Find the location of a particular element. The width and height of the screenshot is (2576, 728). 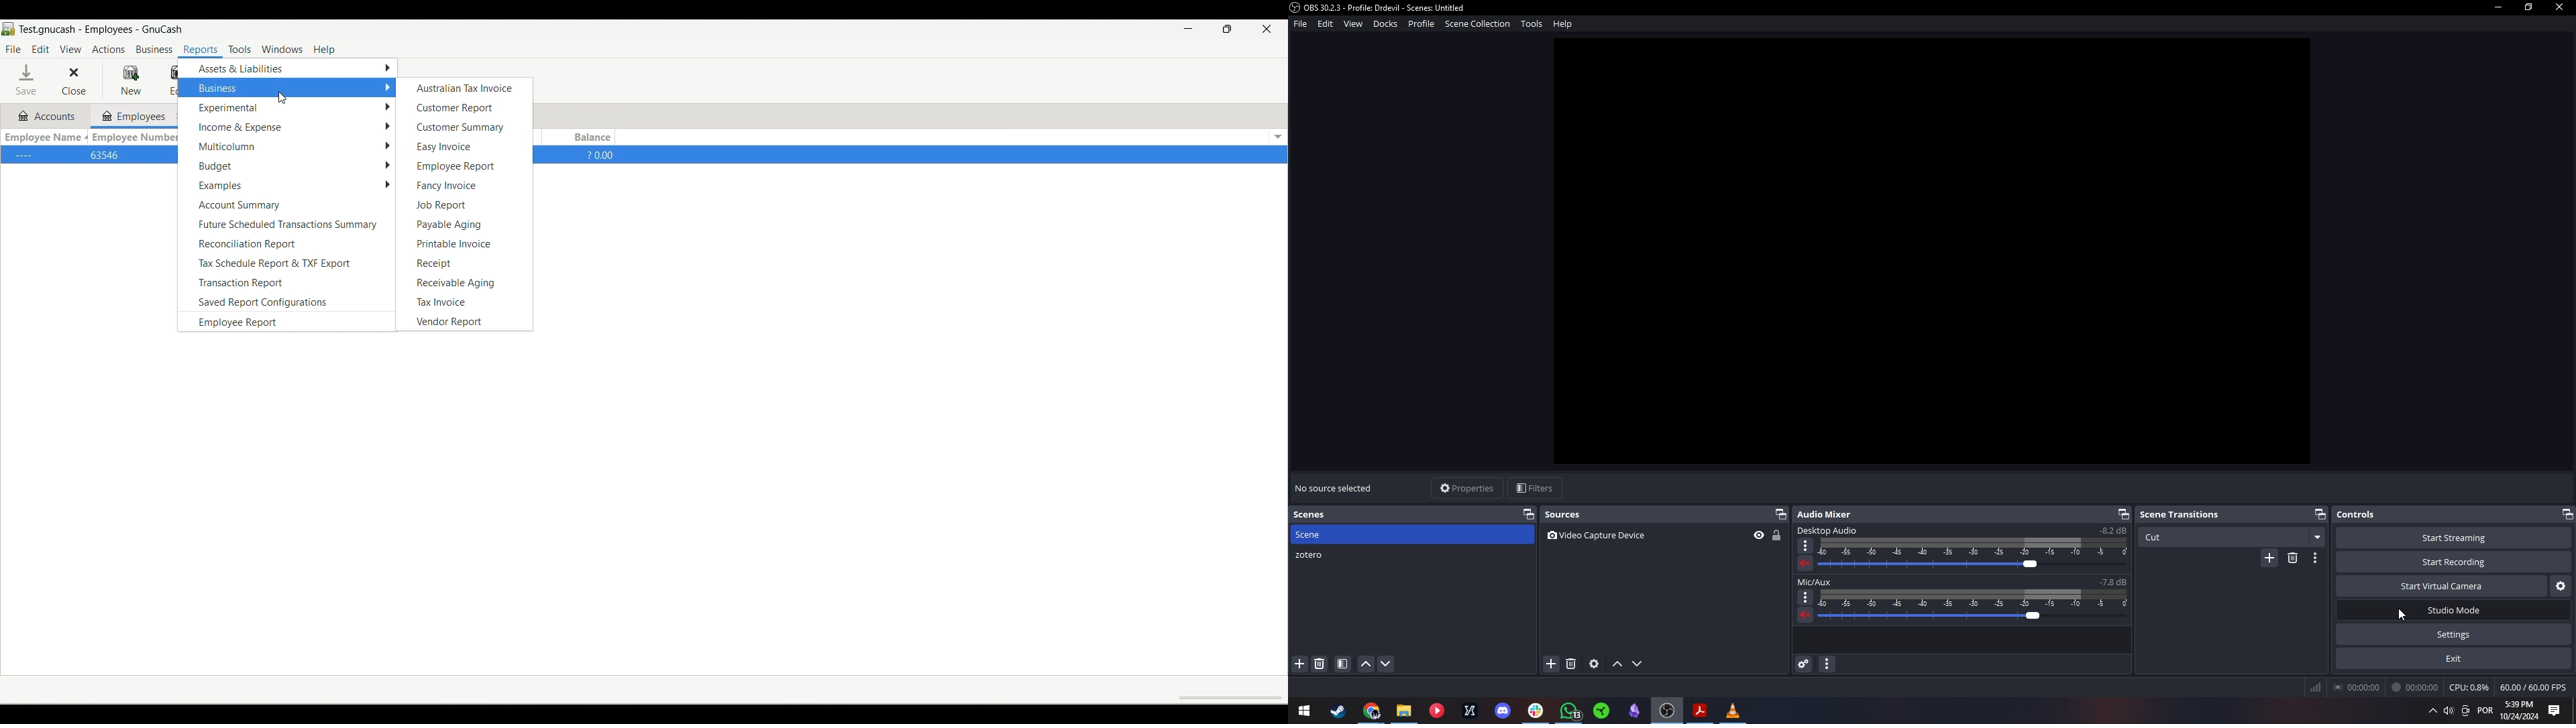

Studio mode is located at coordinates (2453, 611).